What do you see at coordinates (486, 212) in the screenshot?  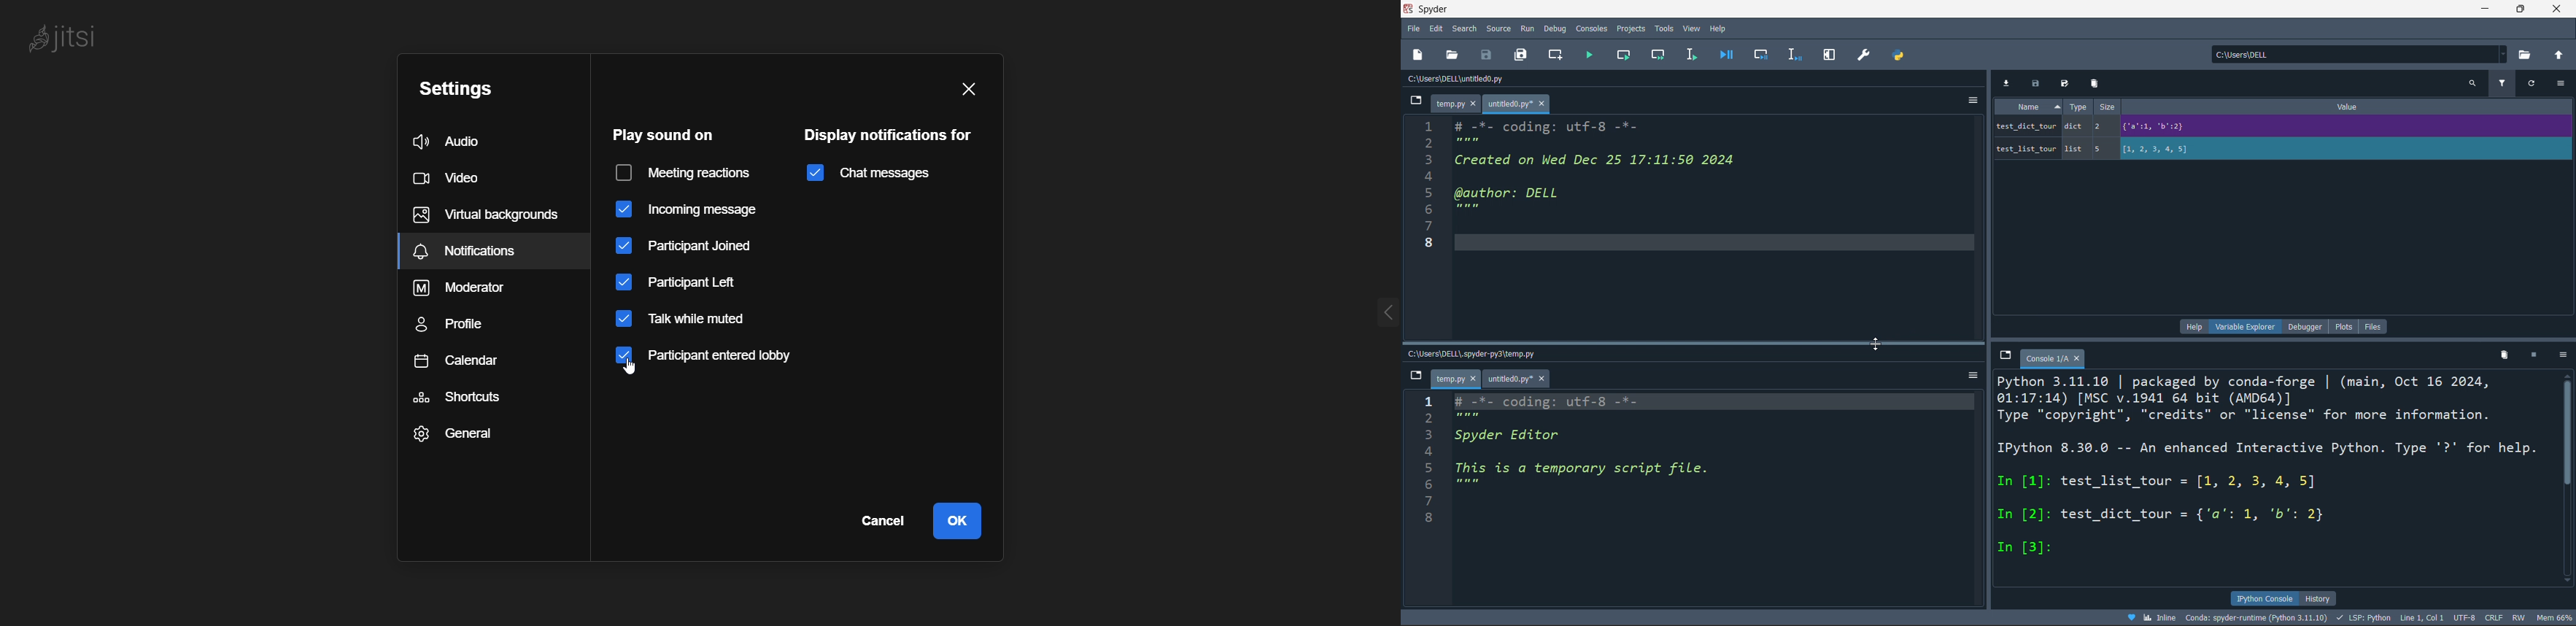 I see `Virtual background` at bounding box center [486, 212].